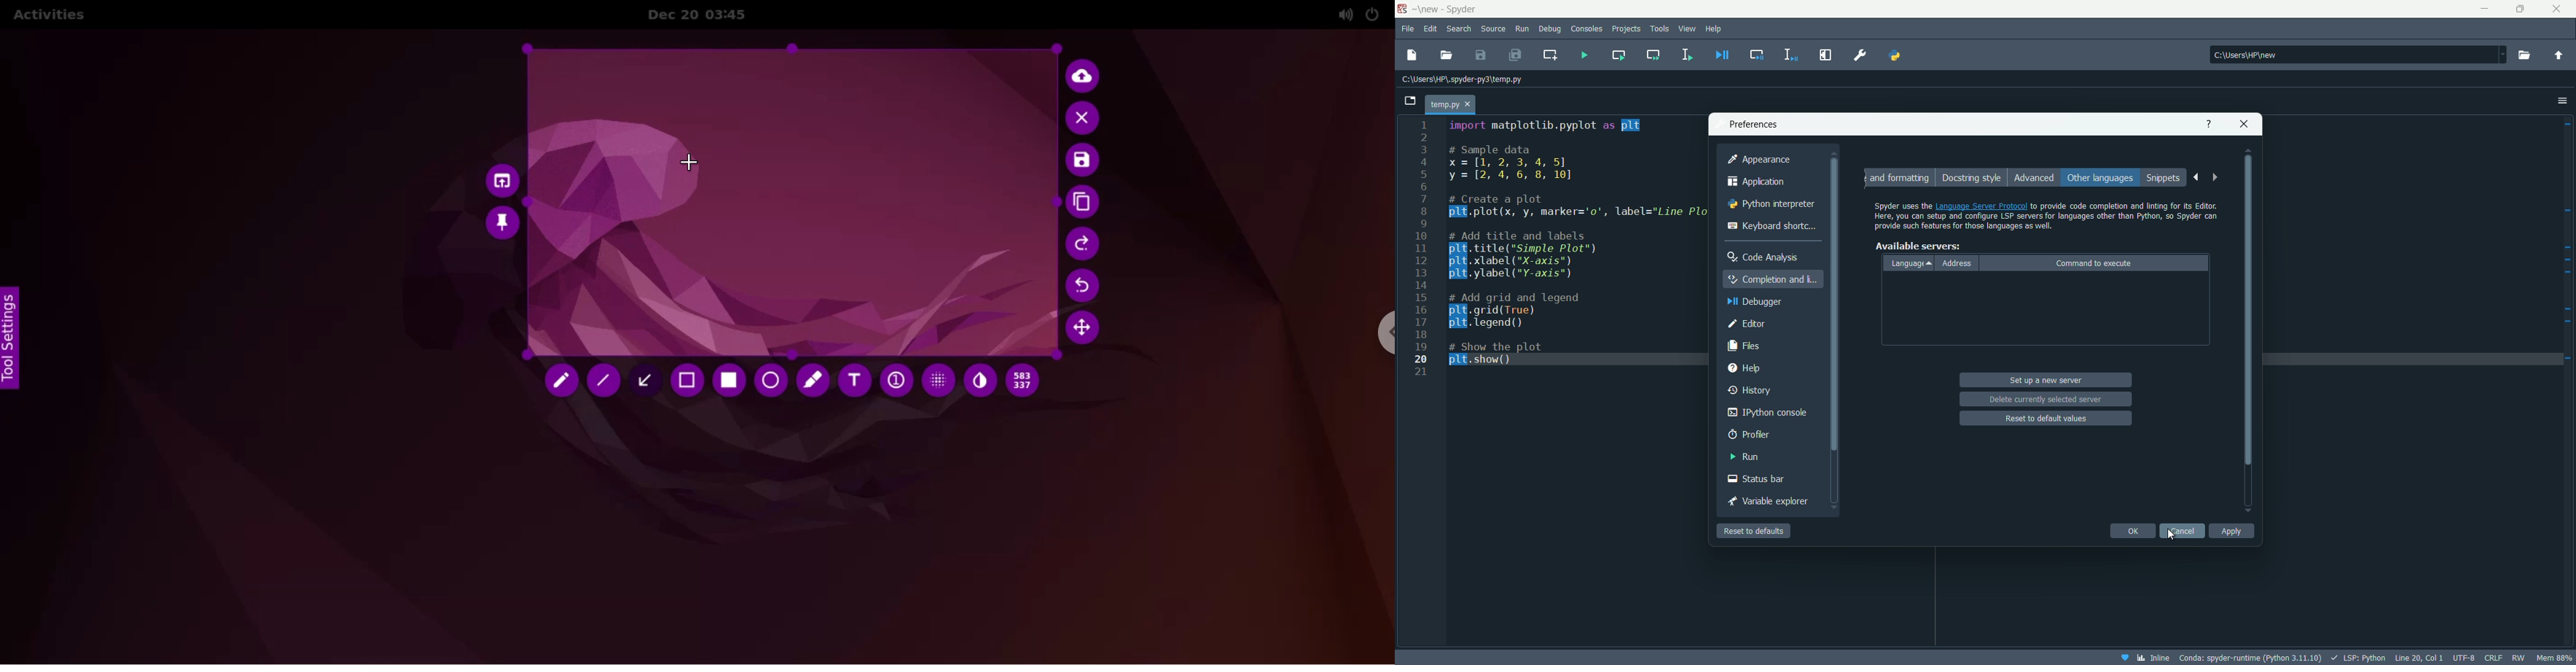  What do you see at coordinates (1754, 124) in the screenshot?
I see `preferences` at bounding box center [1754, 124].